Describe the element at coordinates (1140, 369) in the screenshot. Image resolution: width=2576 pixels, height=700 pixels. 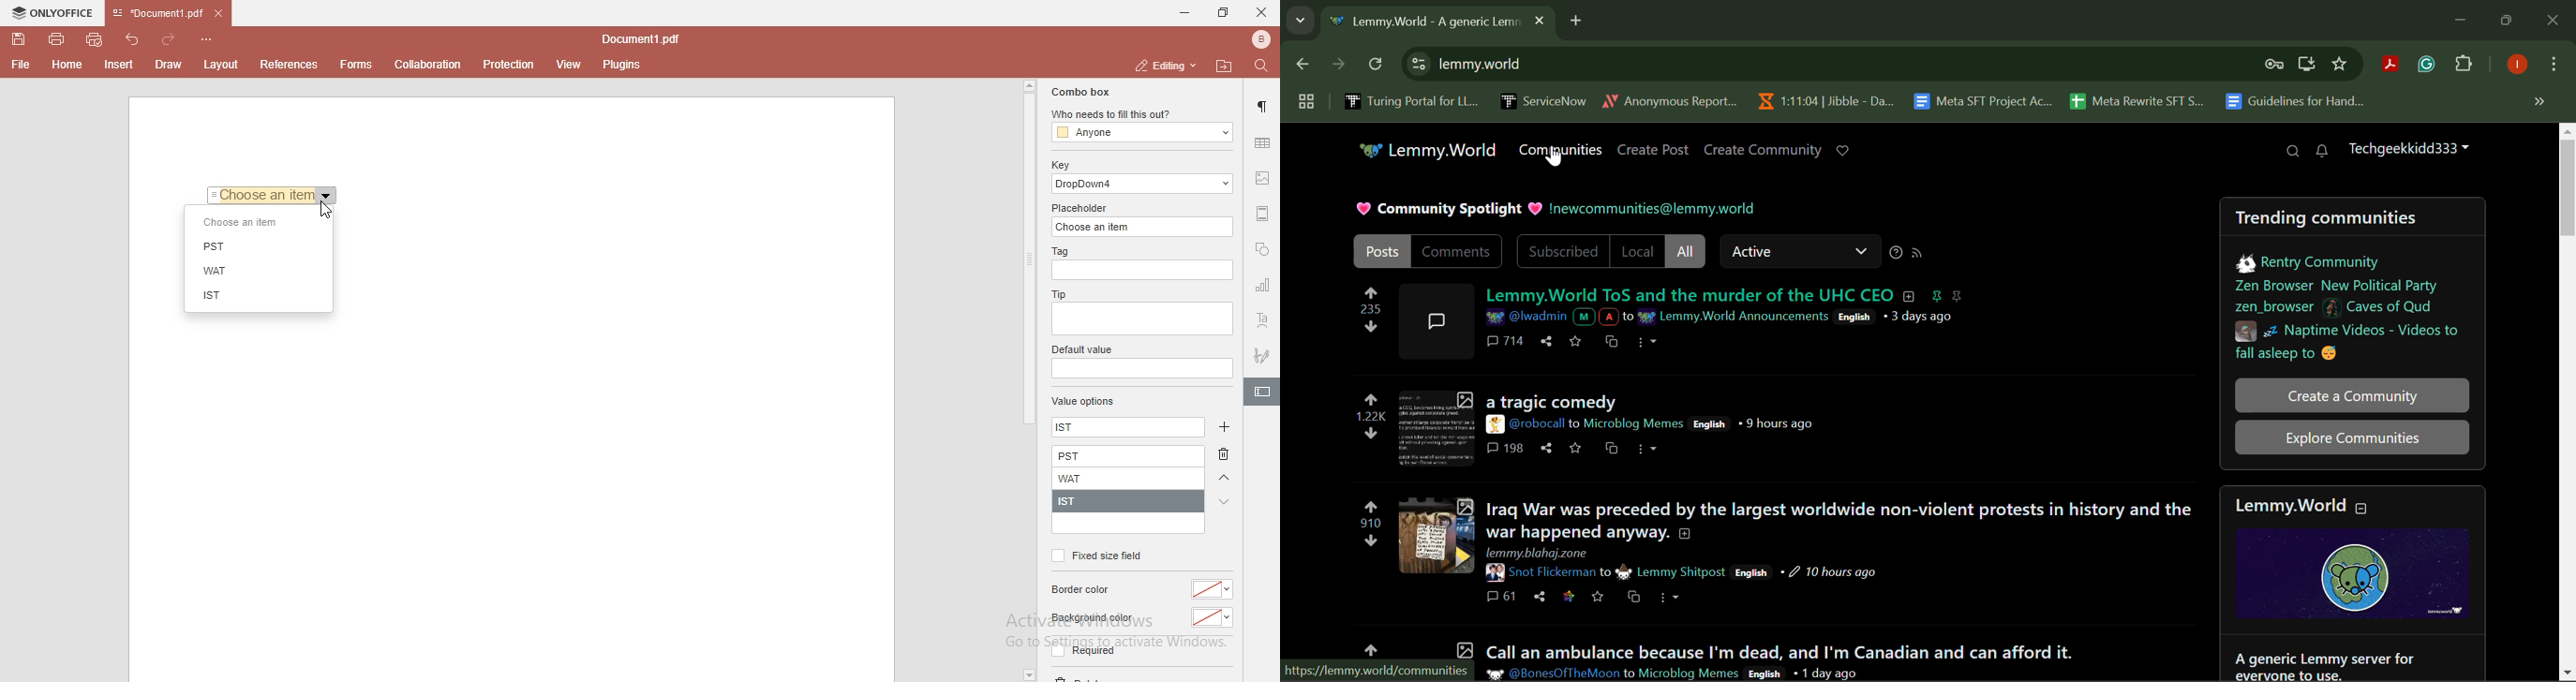
I see `empty box` at that location.